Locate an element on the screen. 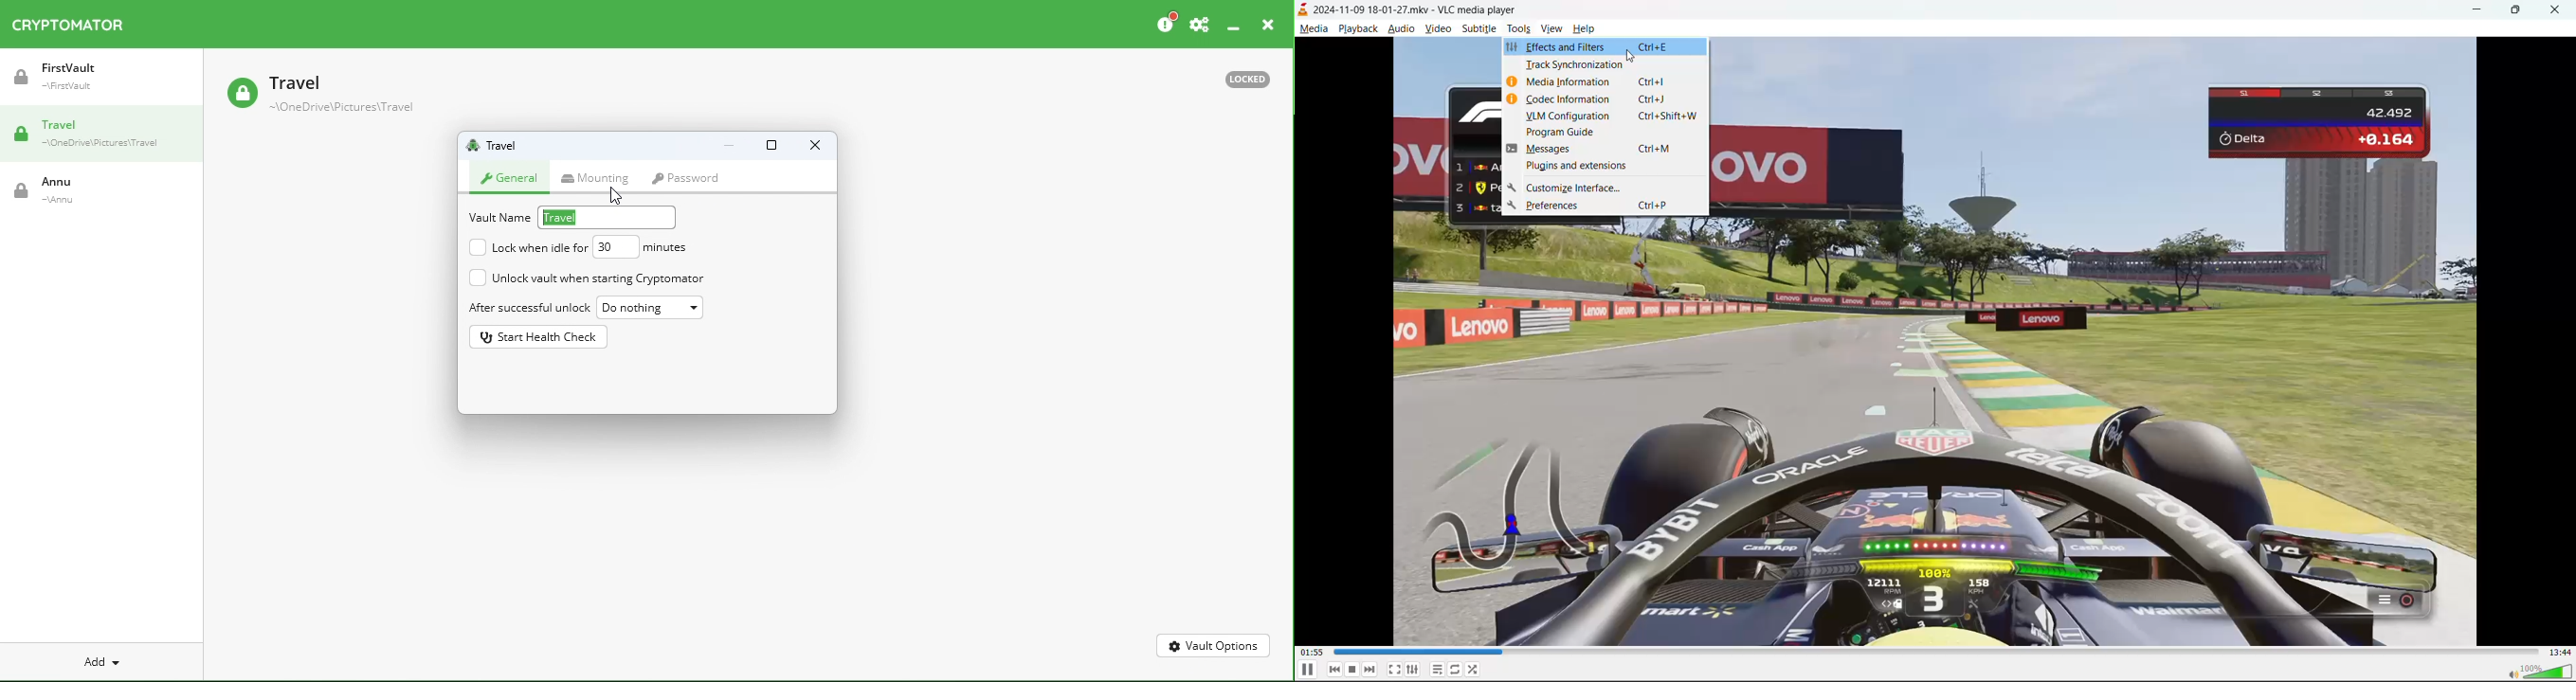 The width and height of the screenshot is (2576, 700). subtitle is located at coordinates (1480, 30).